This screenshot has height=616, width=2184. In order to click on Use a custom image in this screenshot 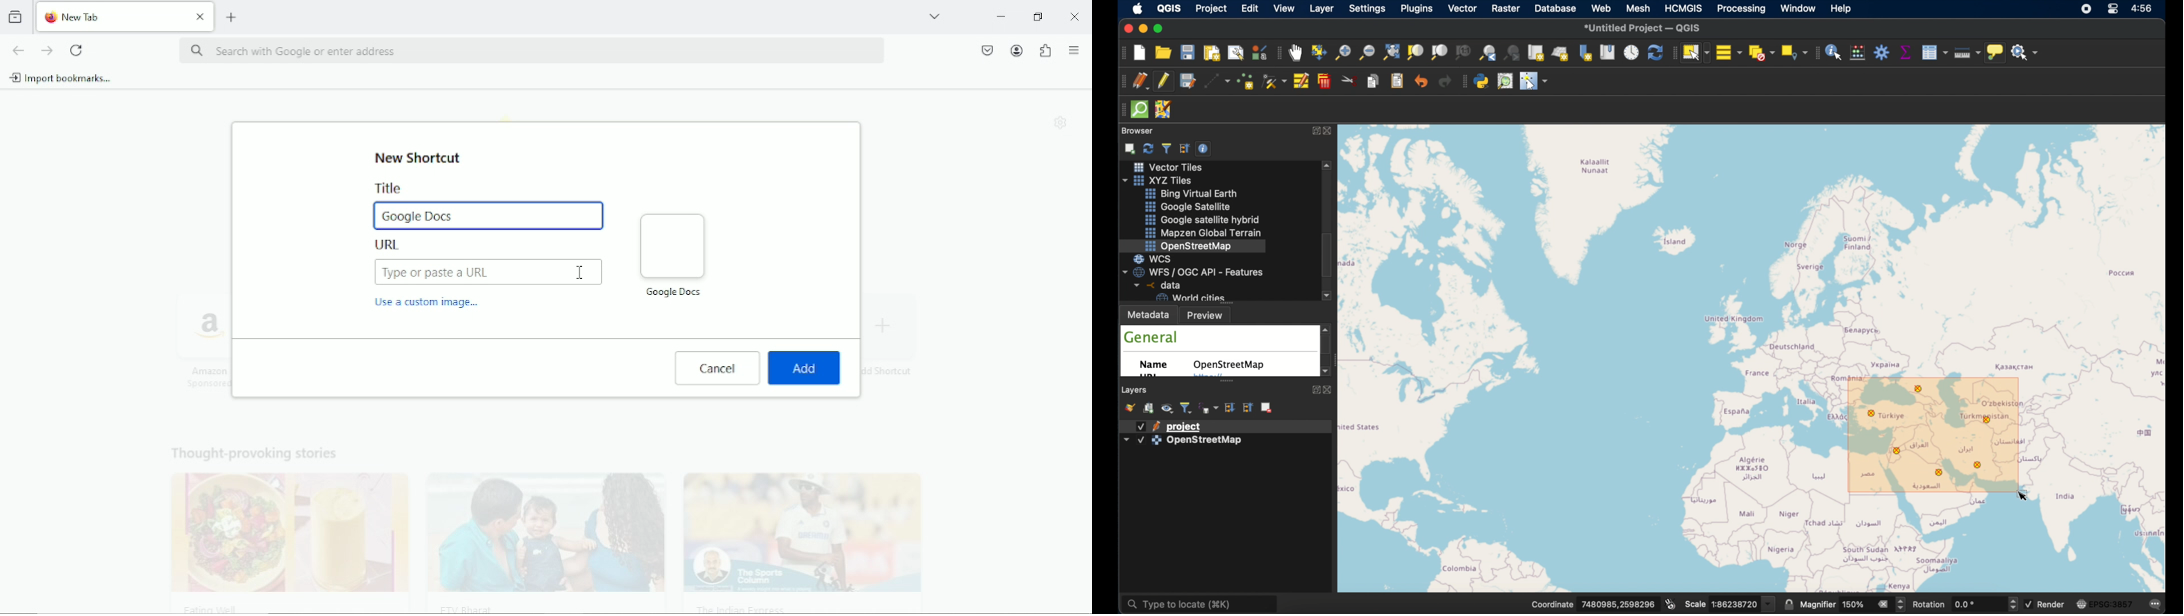, I will do `click(429, 305)`.